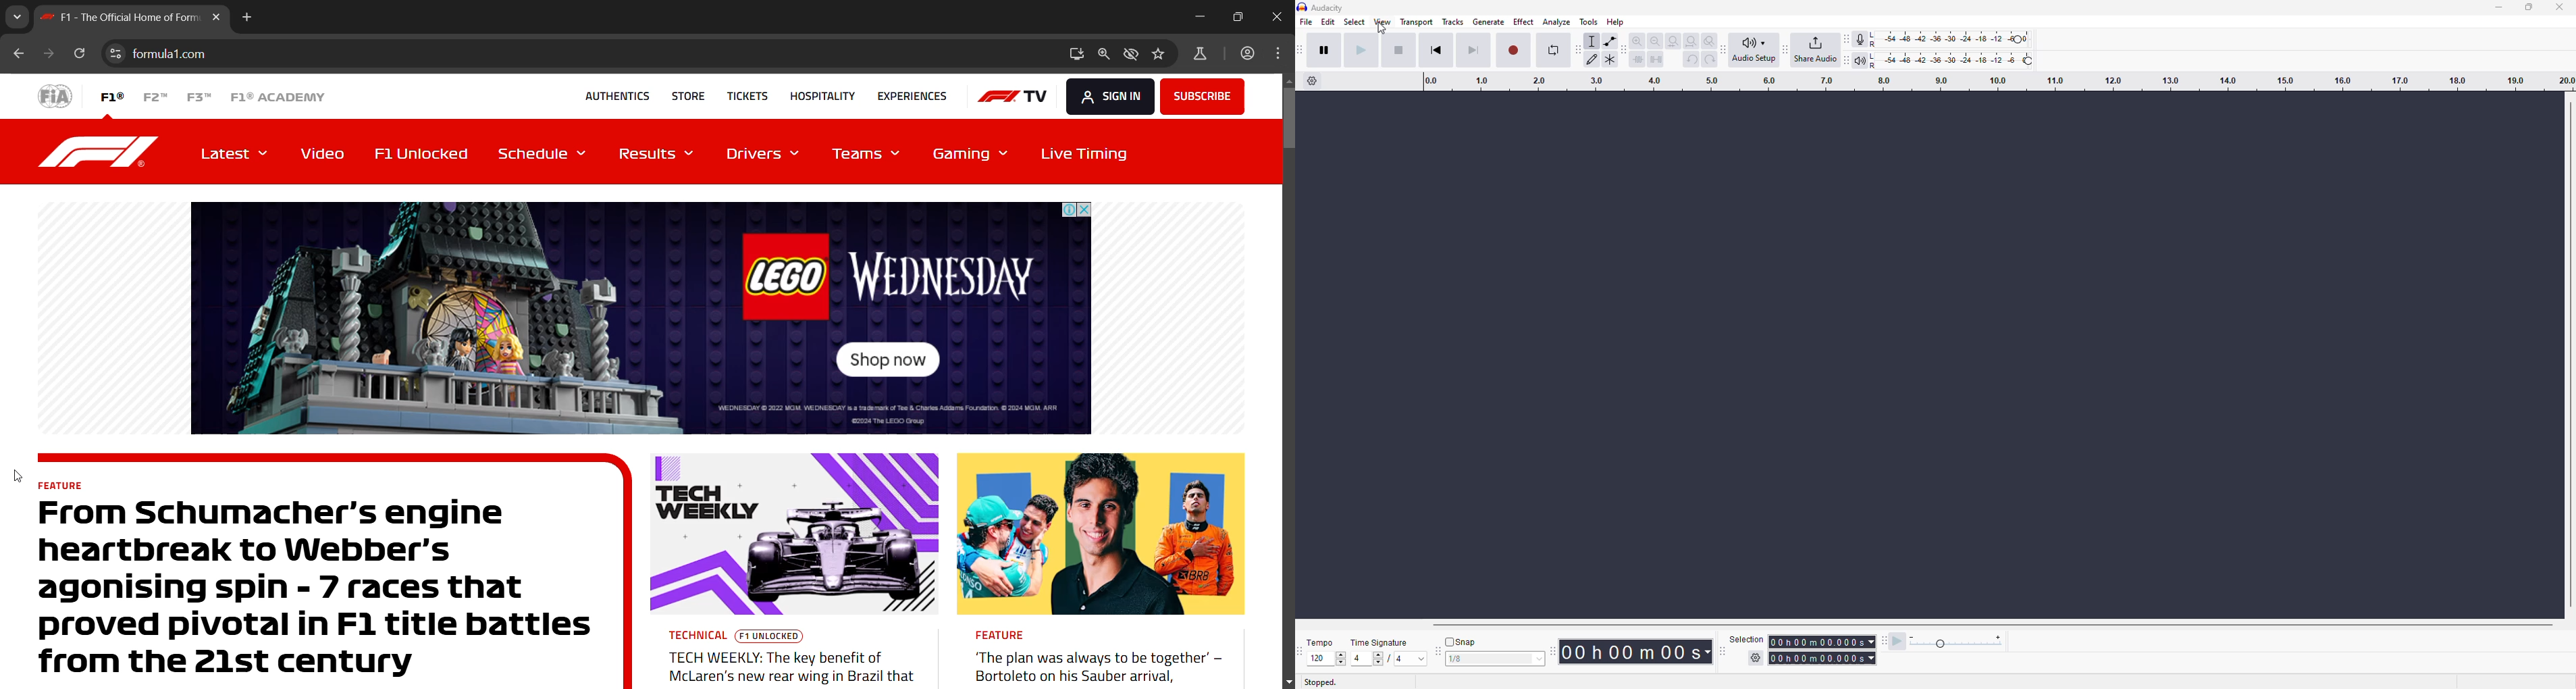 This screenshot has height=700, width=2576. Describe the element at coordinates (1524, 21) in the screenshot. I see `effect` at that location.